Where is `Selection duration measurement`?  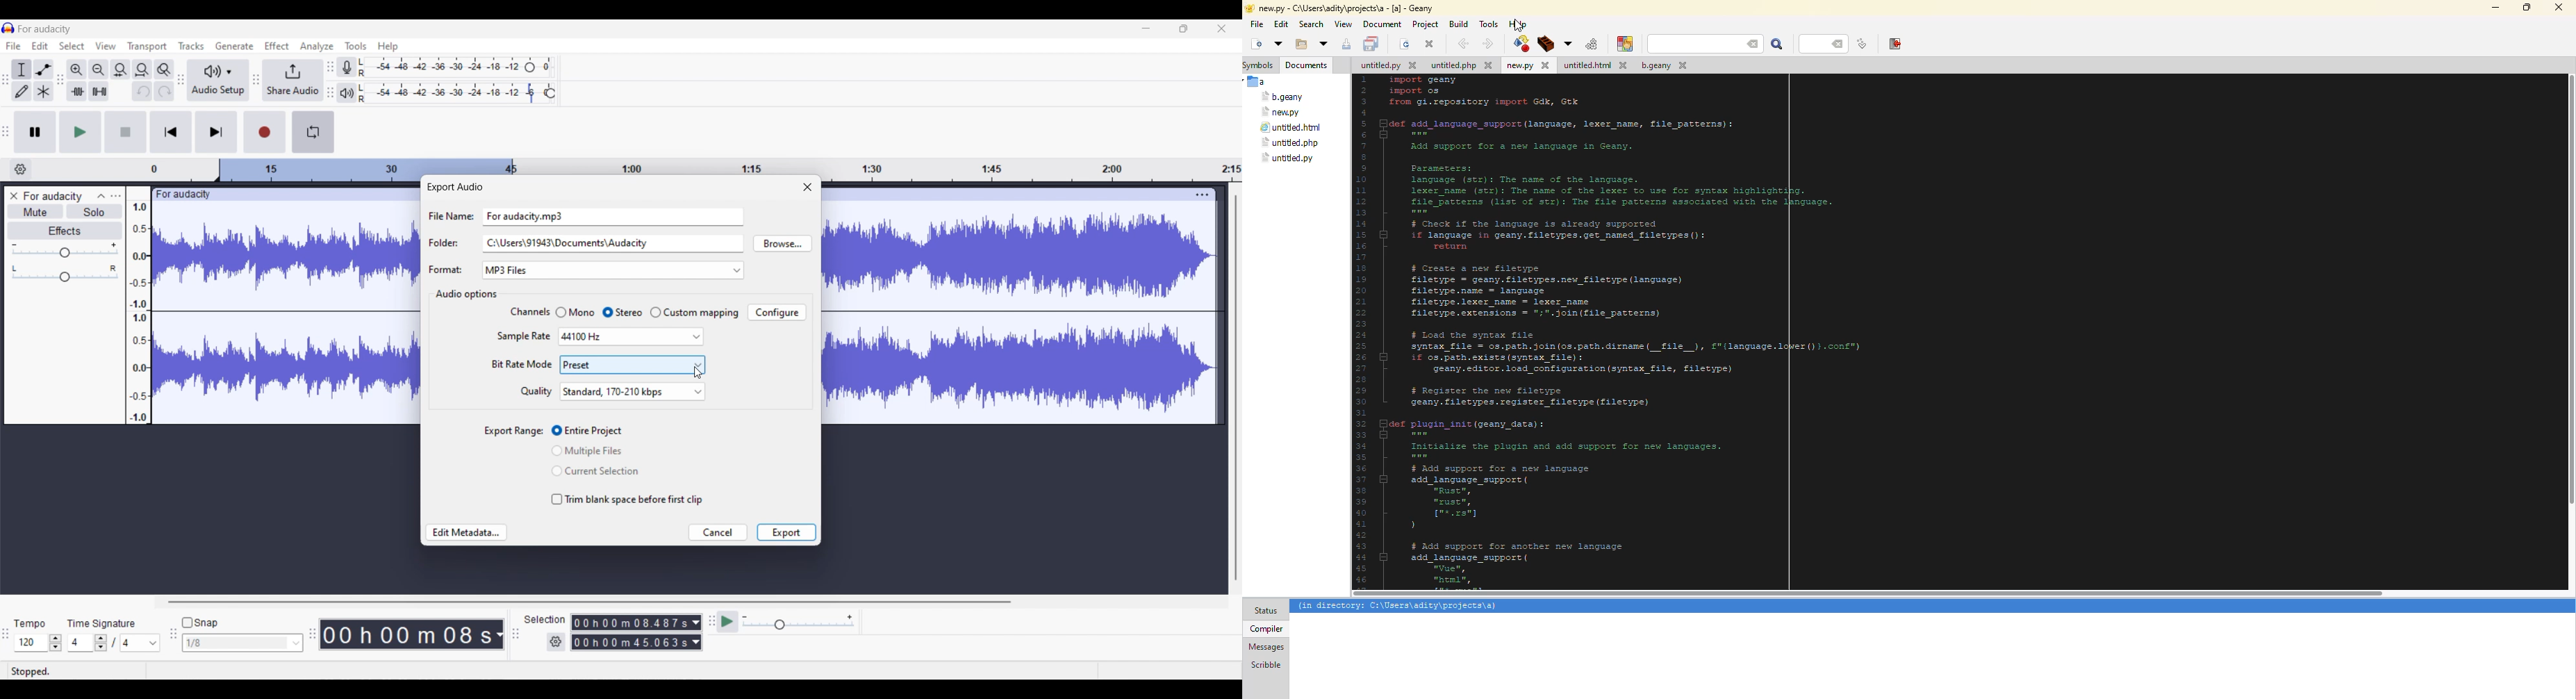 Selection duration measurement is located at coordinates (631, 642).